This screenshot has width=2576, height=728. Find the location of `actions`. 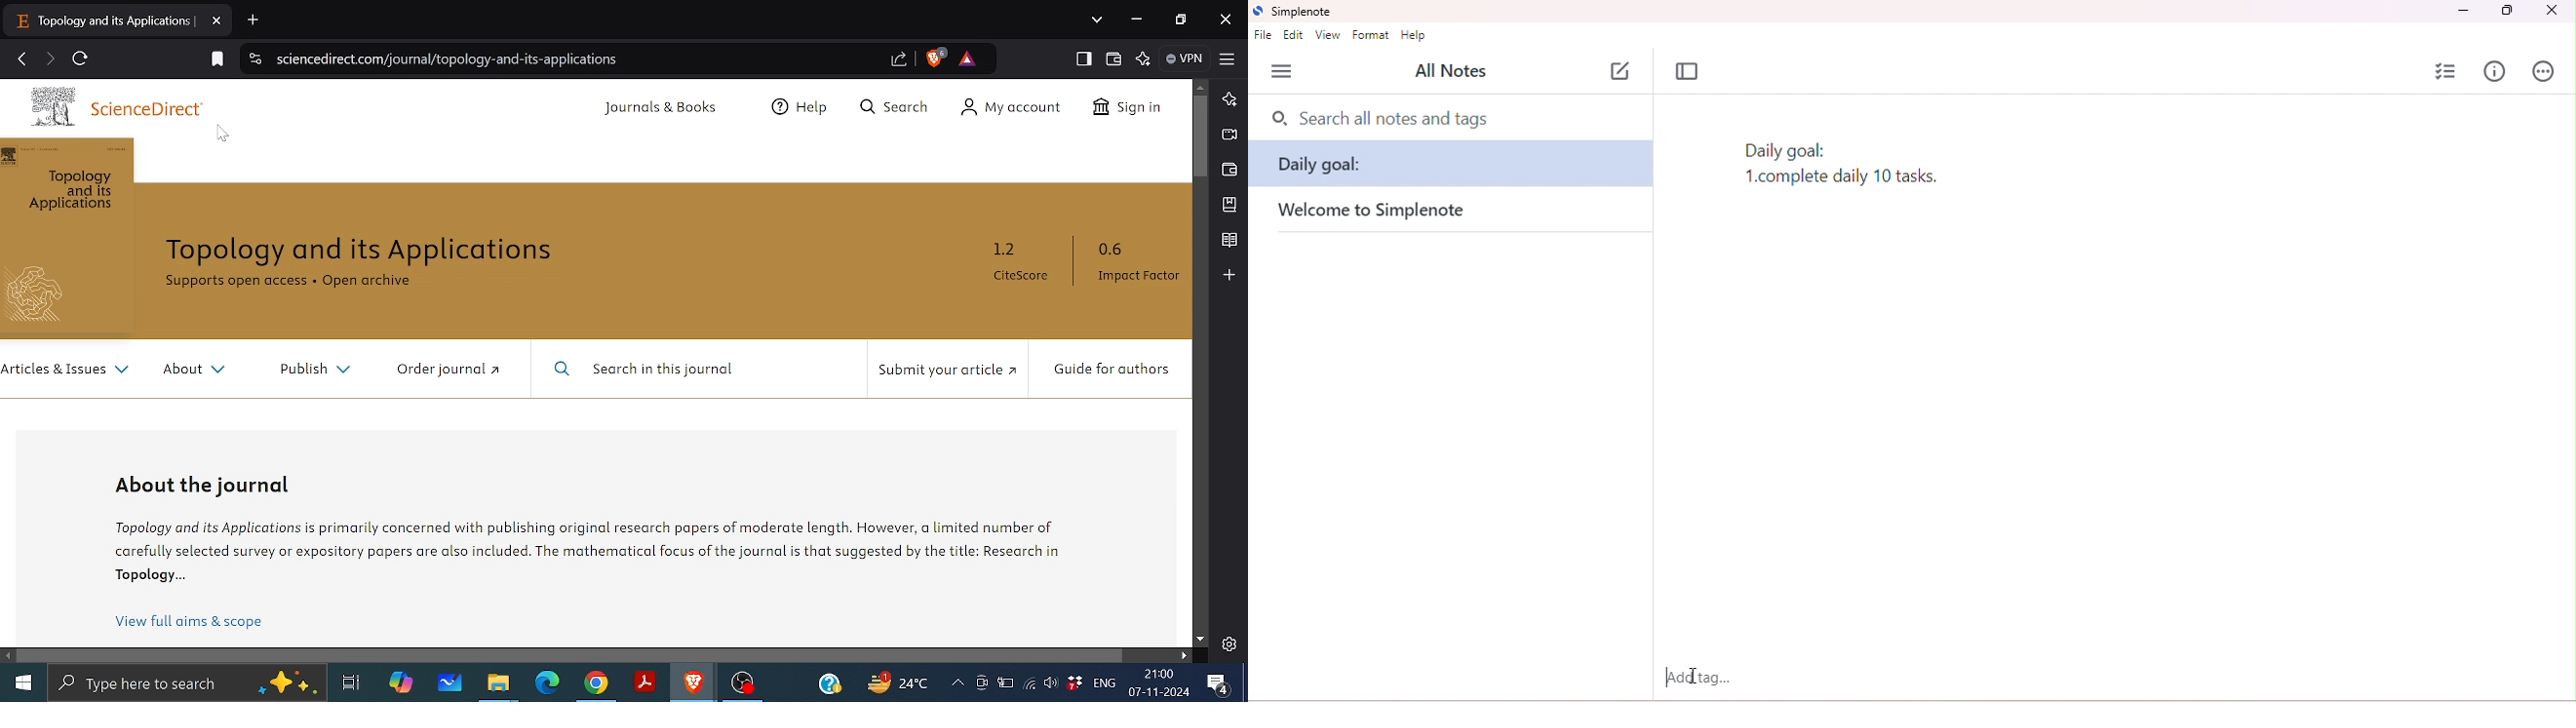

actions is located at coordinates (2542, 71).